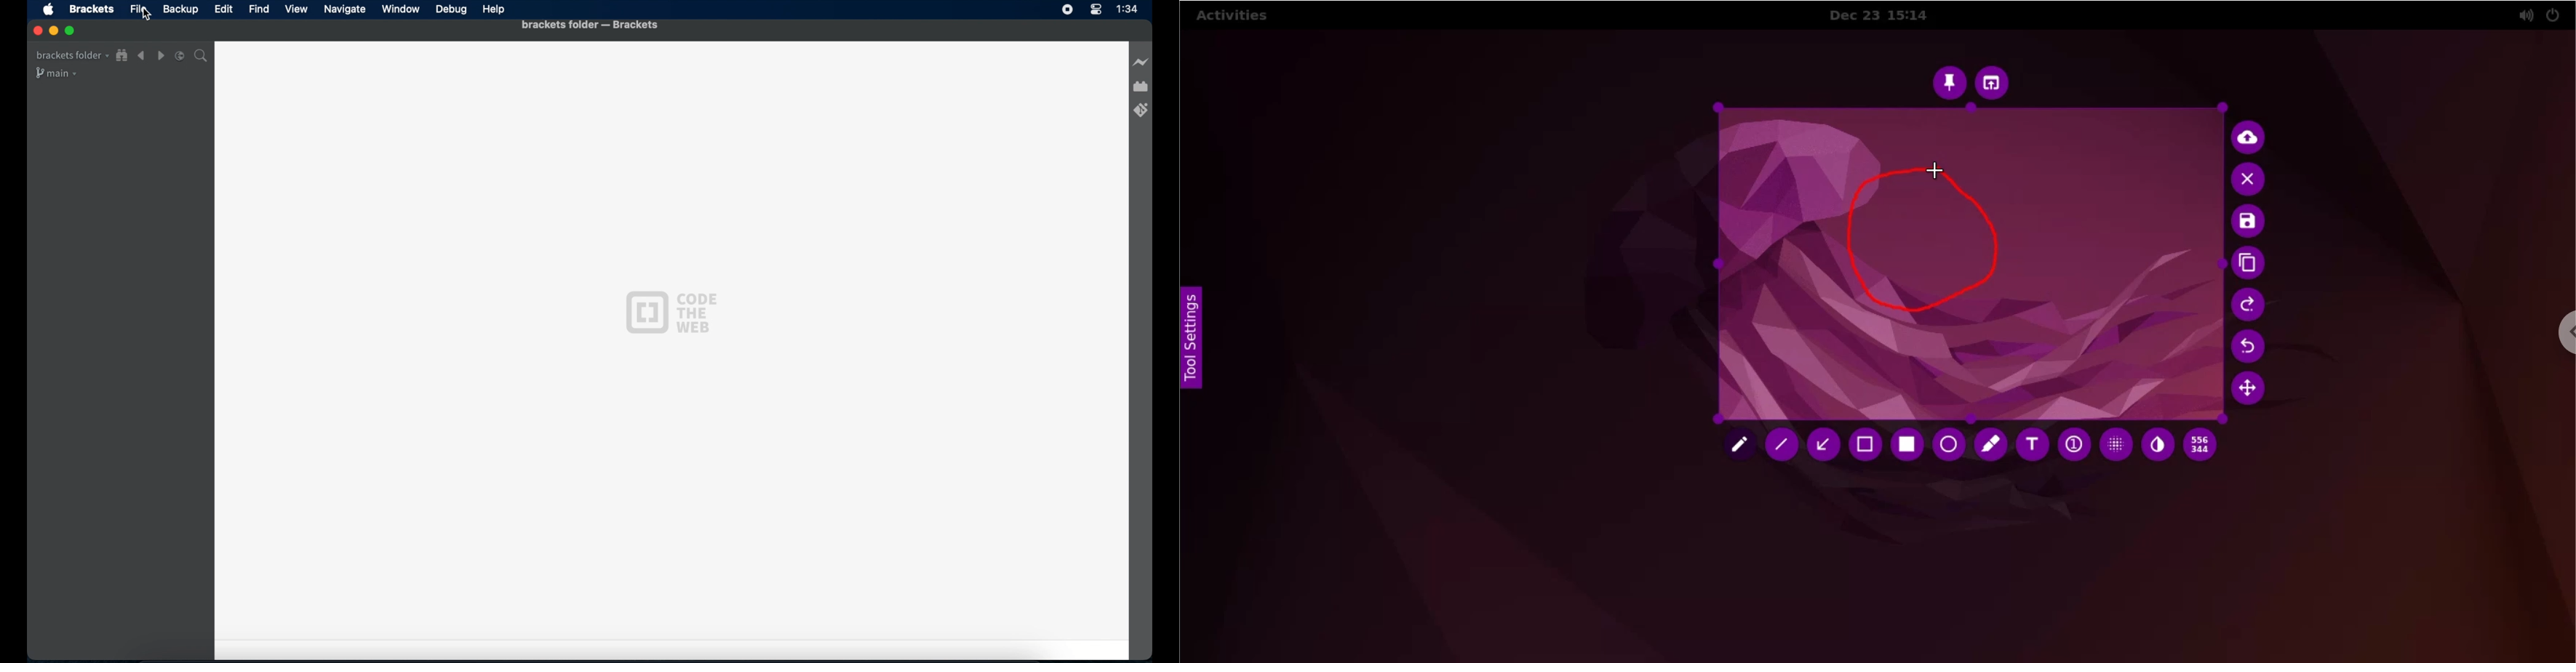 The width and height of the screenshot is (2576, 672). What do you see at coordinates (57, 73) in the screenshot?
I see `Main` at bounding box center [57, 73].